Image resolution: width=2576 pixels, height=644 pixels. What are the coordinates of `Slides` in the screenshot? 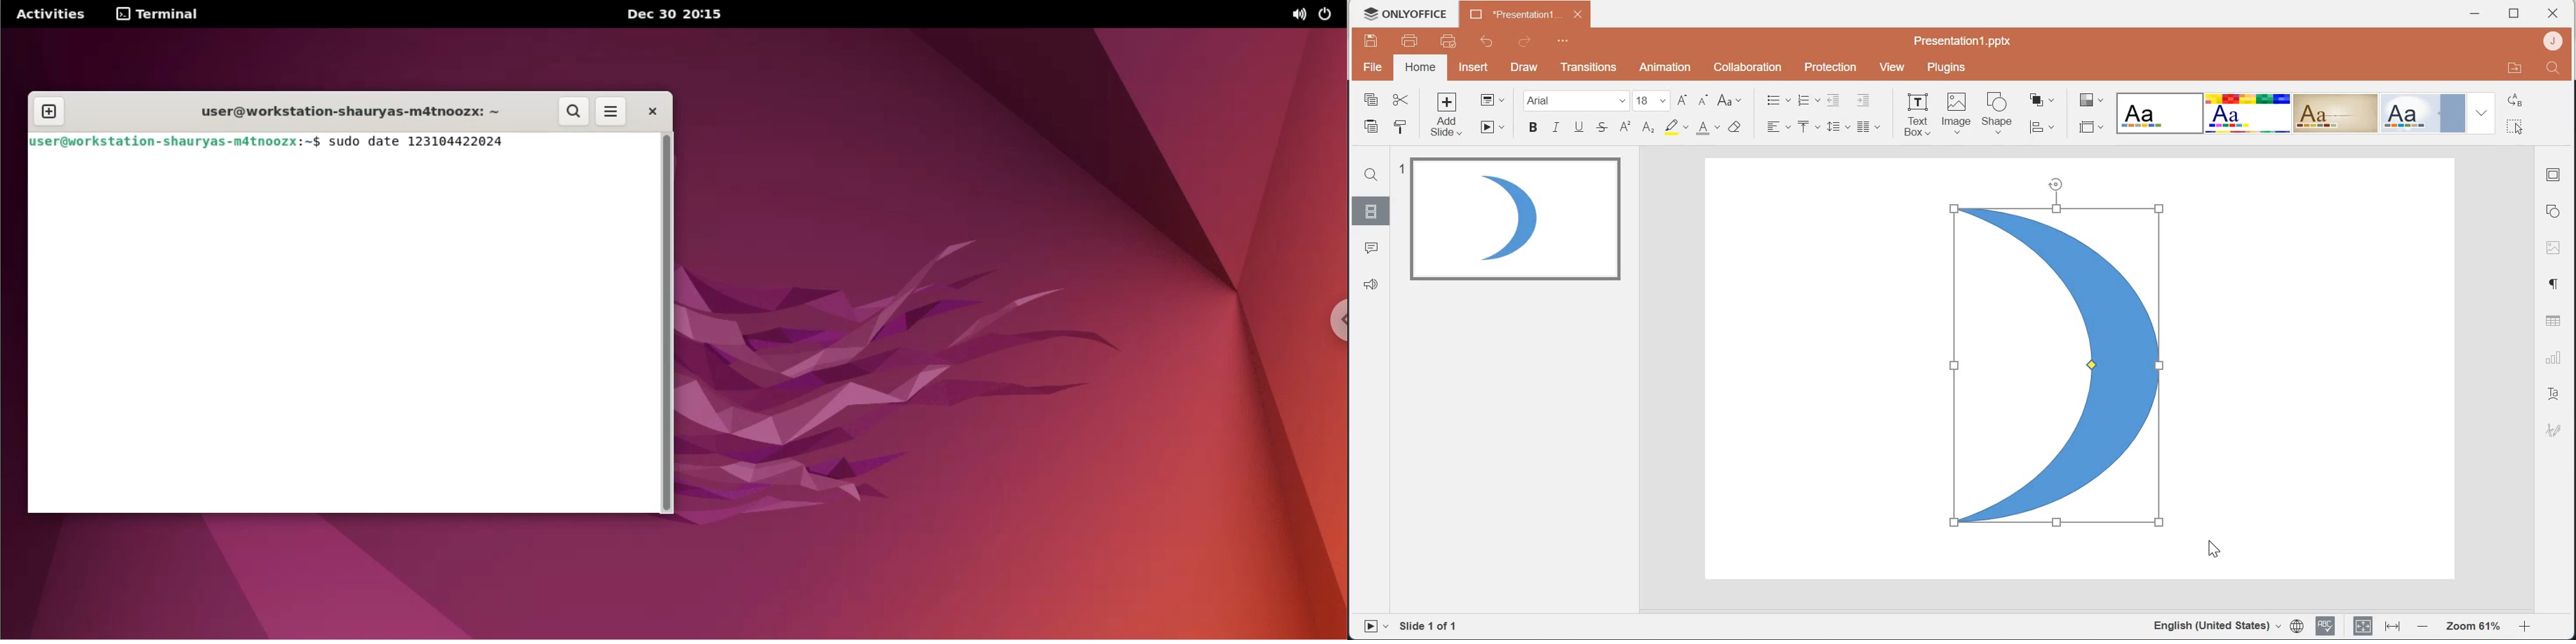 It's located at (1370, 209).